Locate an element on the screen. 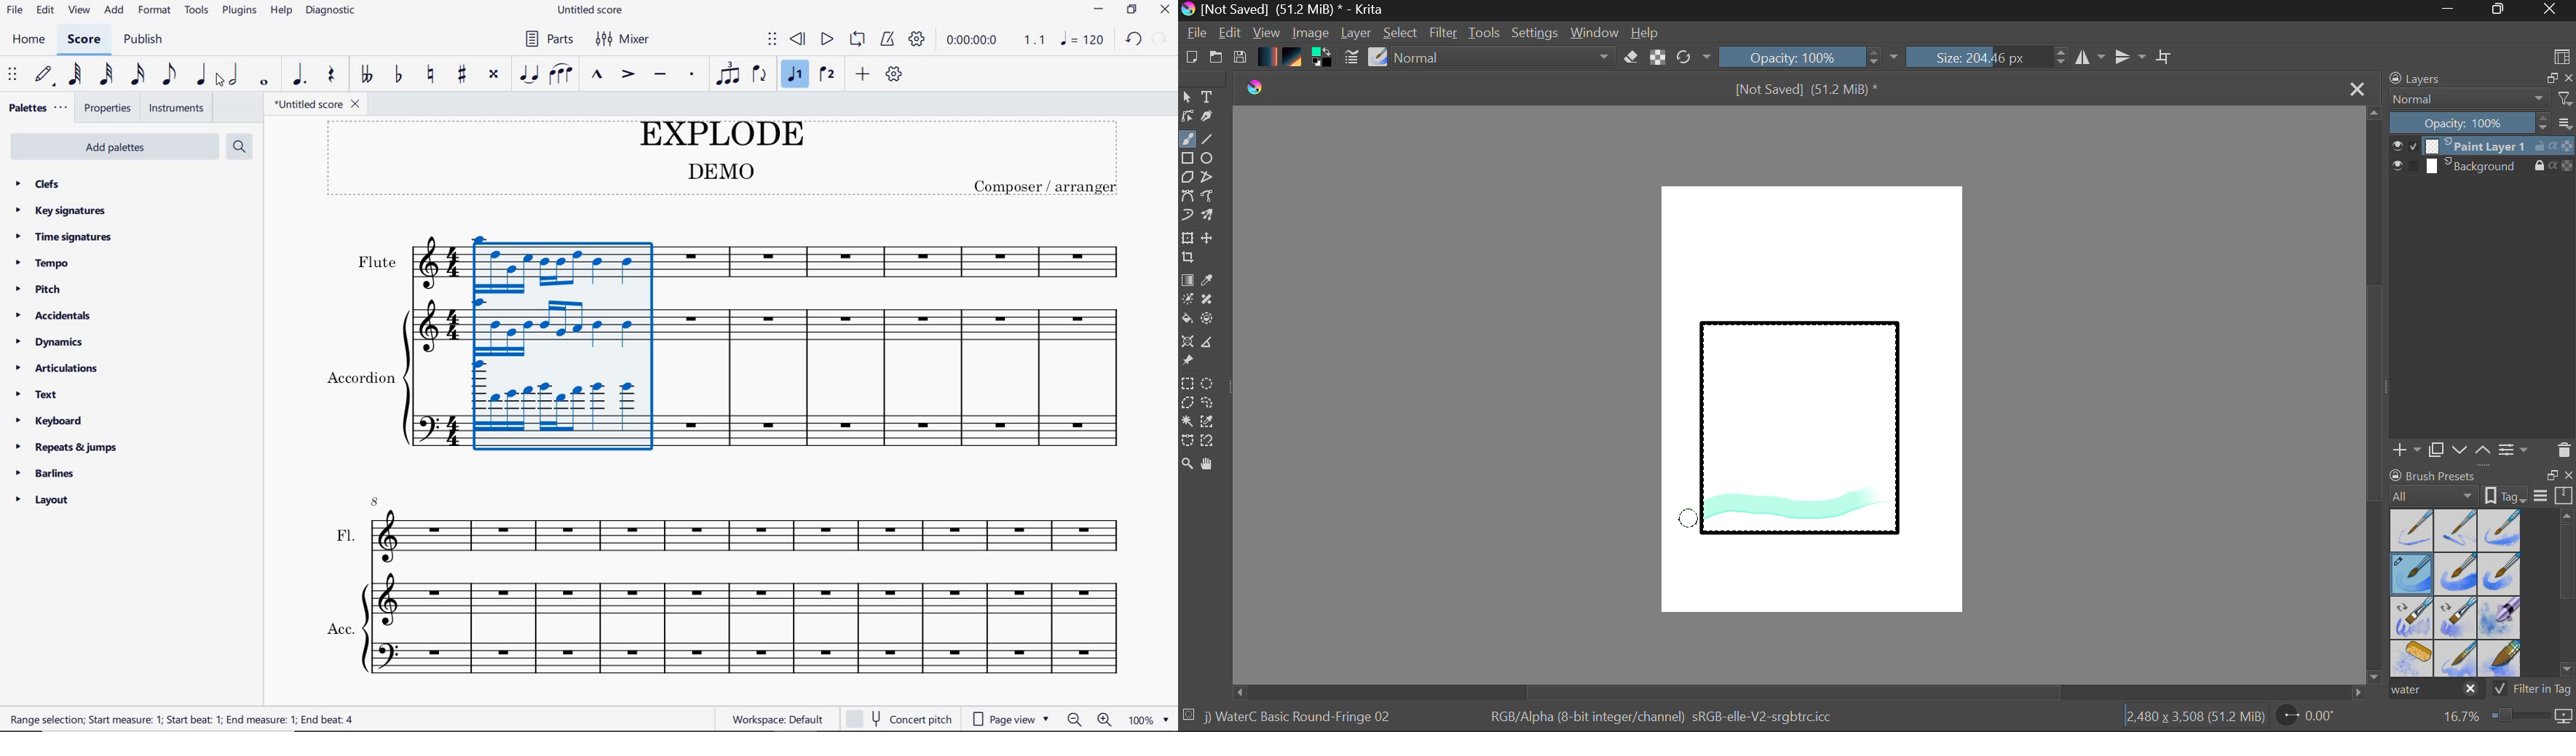  Filter in Tag Option is located at coordinates (2533, 691).